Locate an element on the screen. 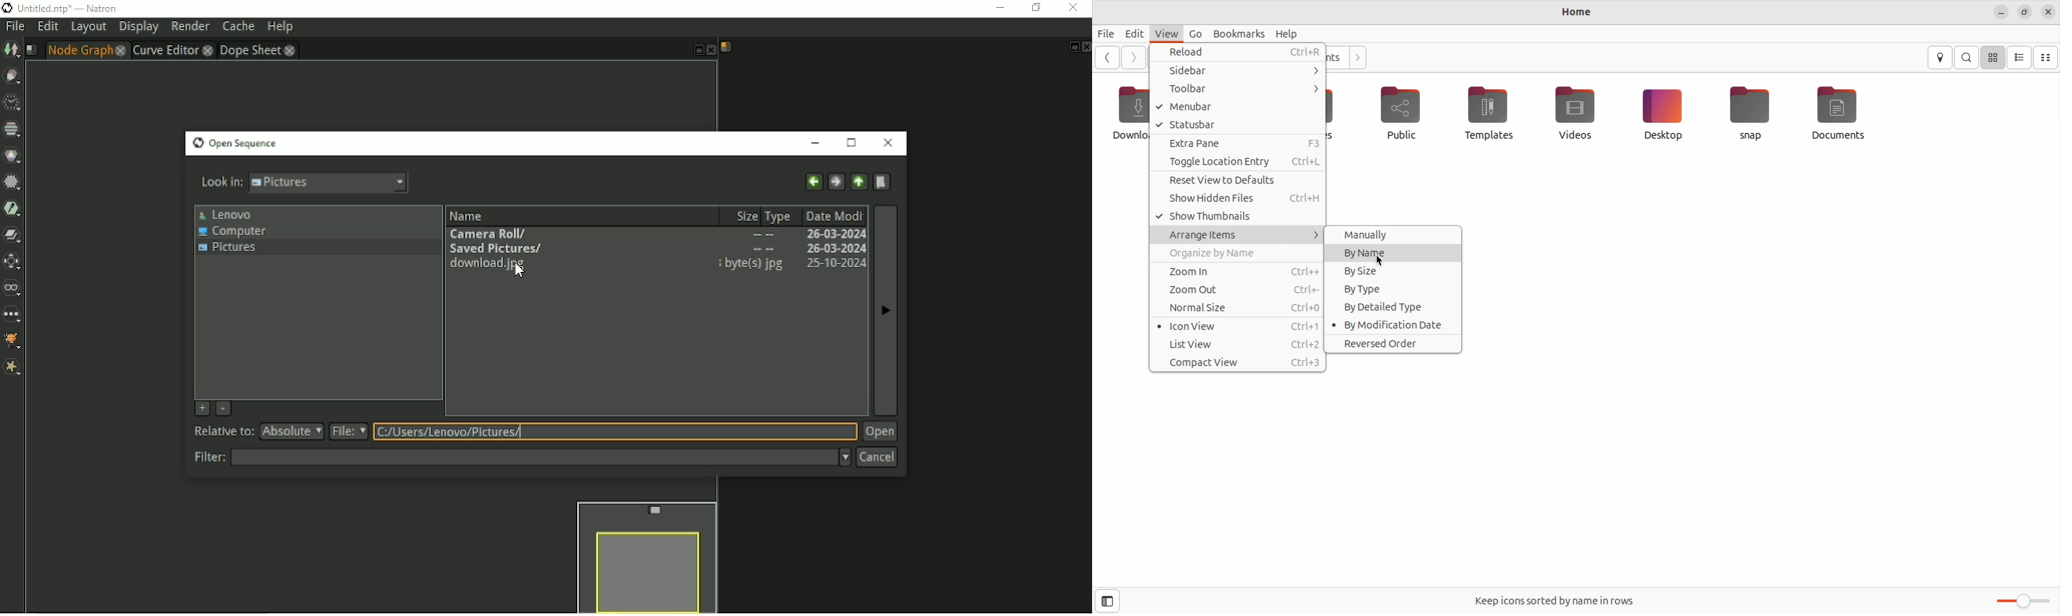 The image size is (2072, 616). compact view is located at coordinates (2046, 58).